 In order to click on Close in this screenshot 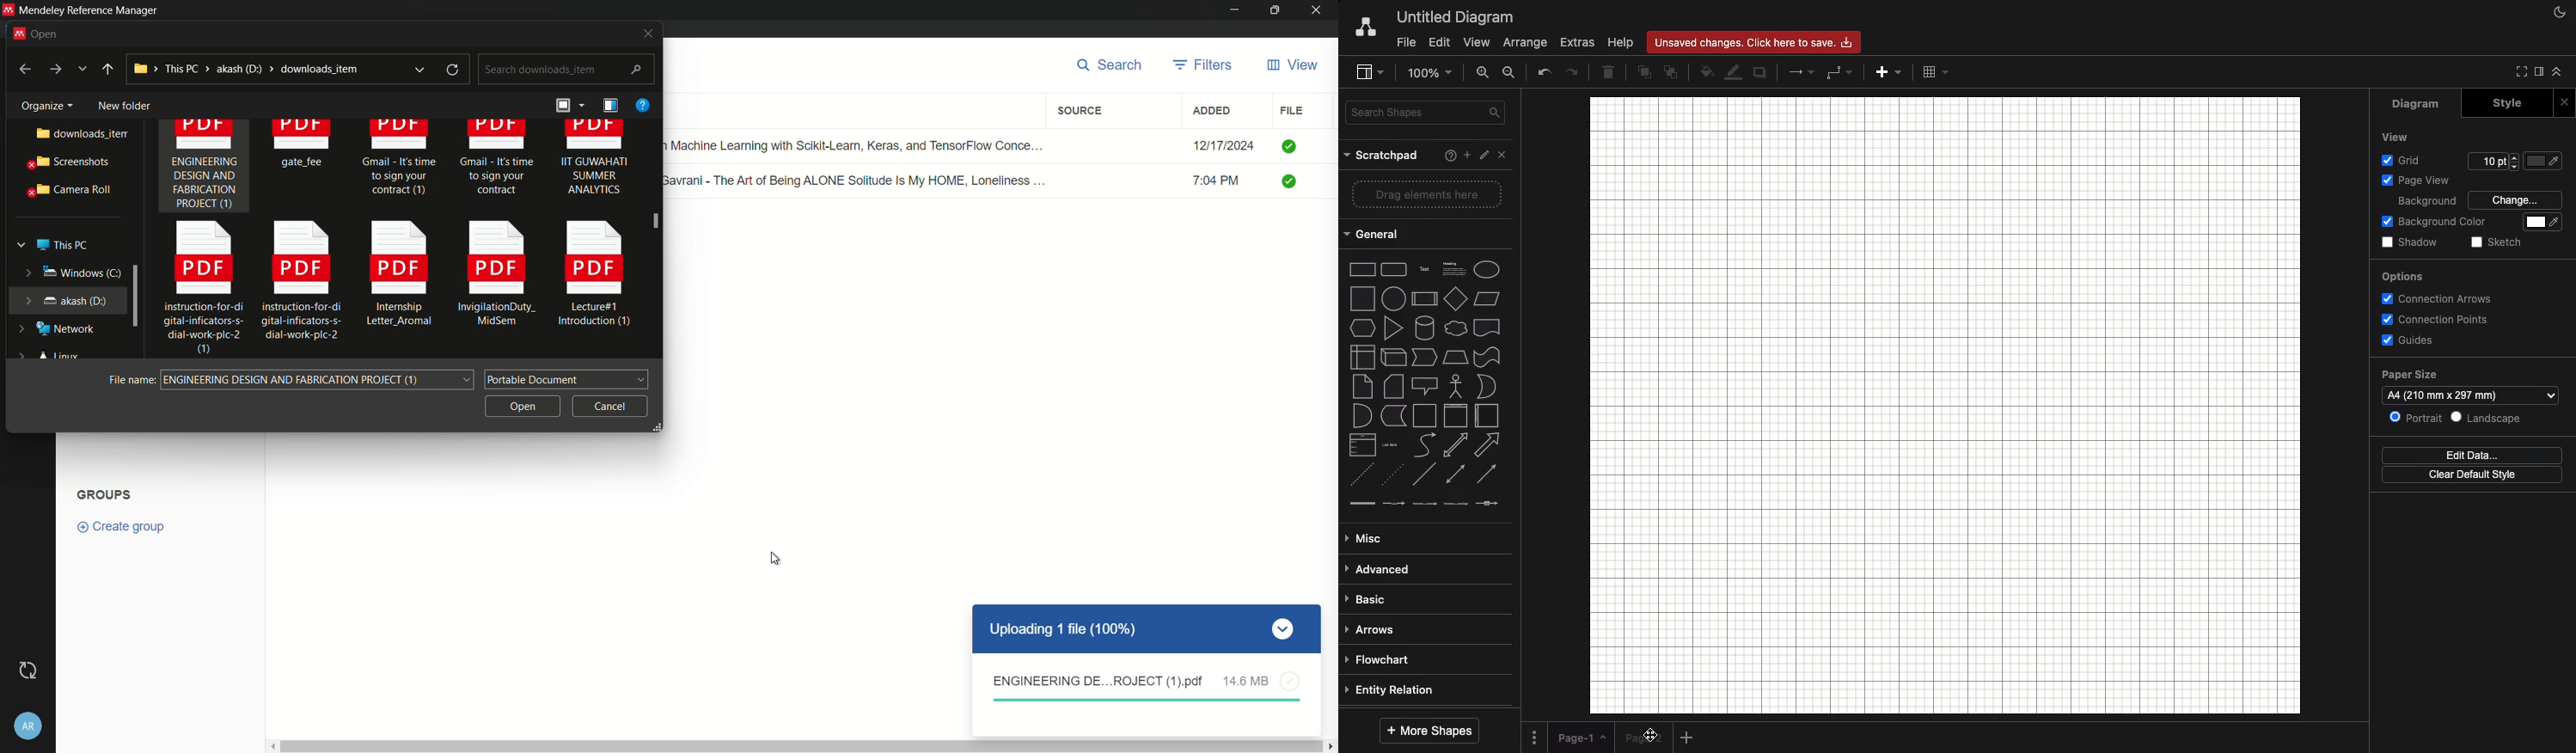, I will do `click(2563, 102)`.